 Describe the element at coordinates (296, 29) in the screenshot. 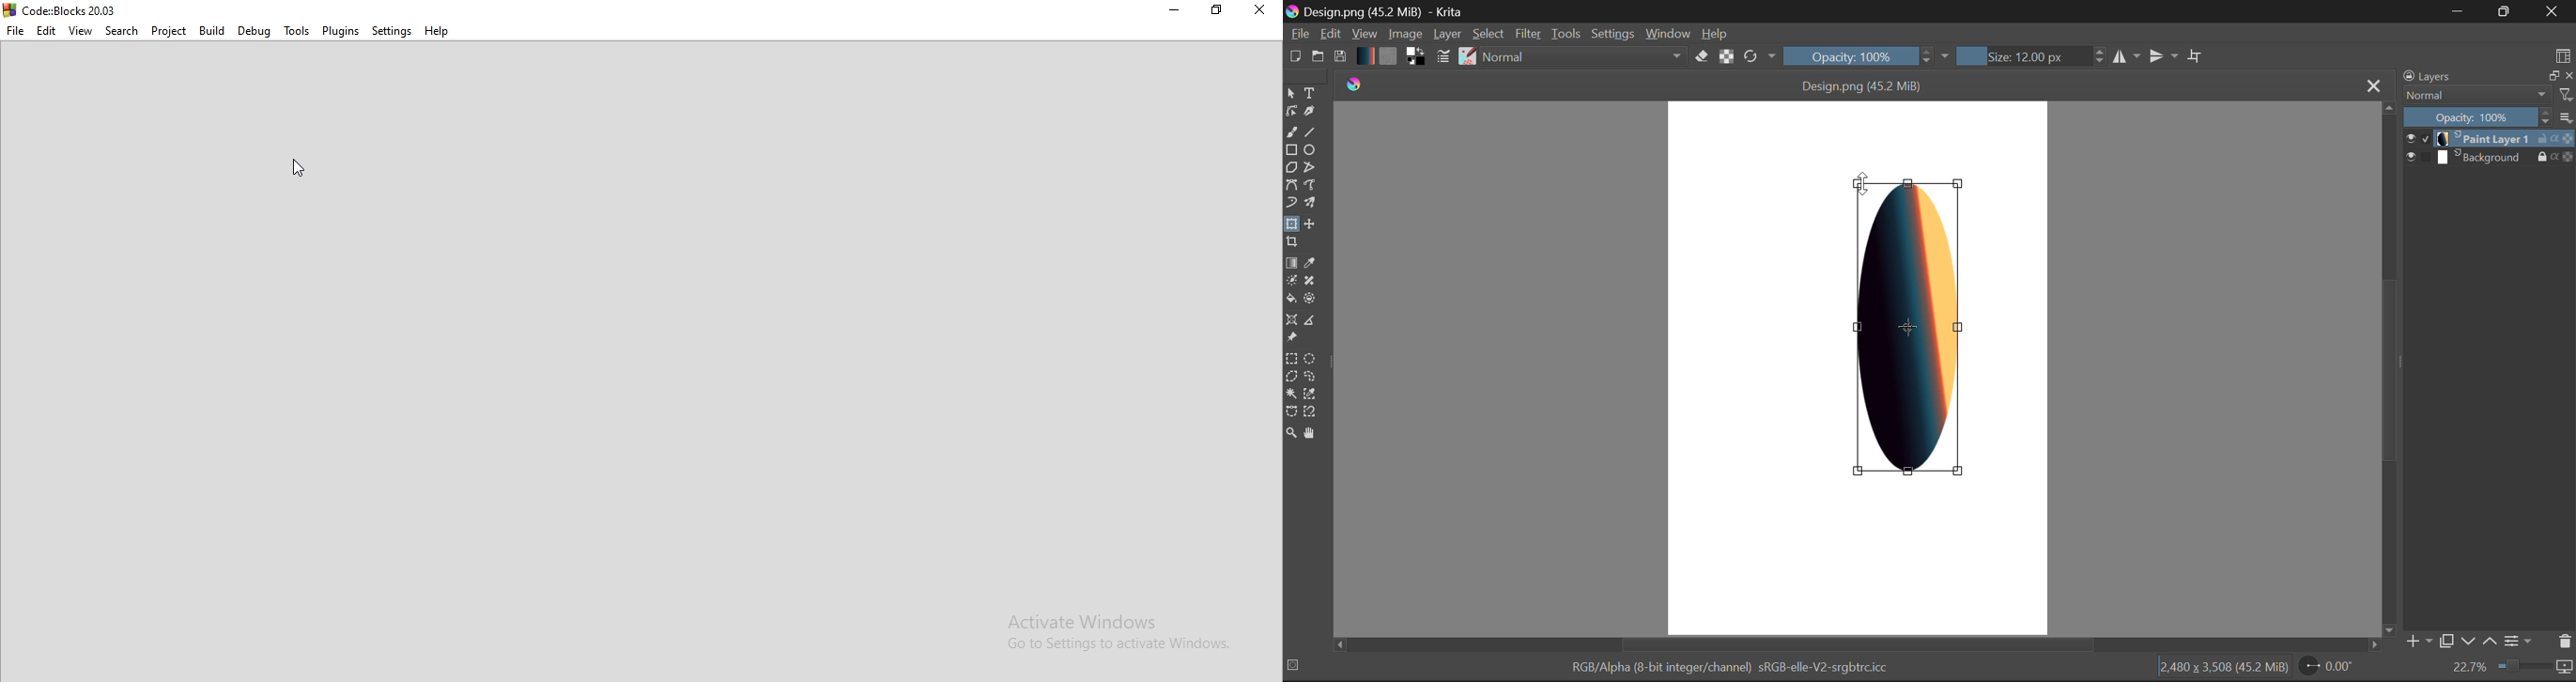

I see `Tools ` at that location.